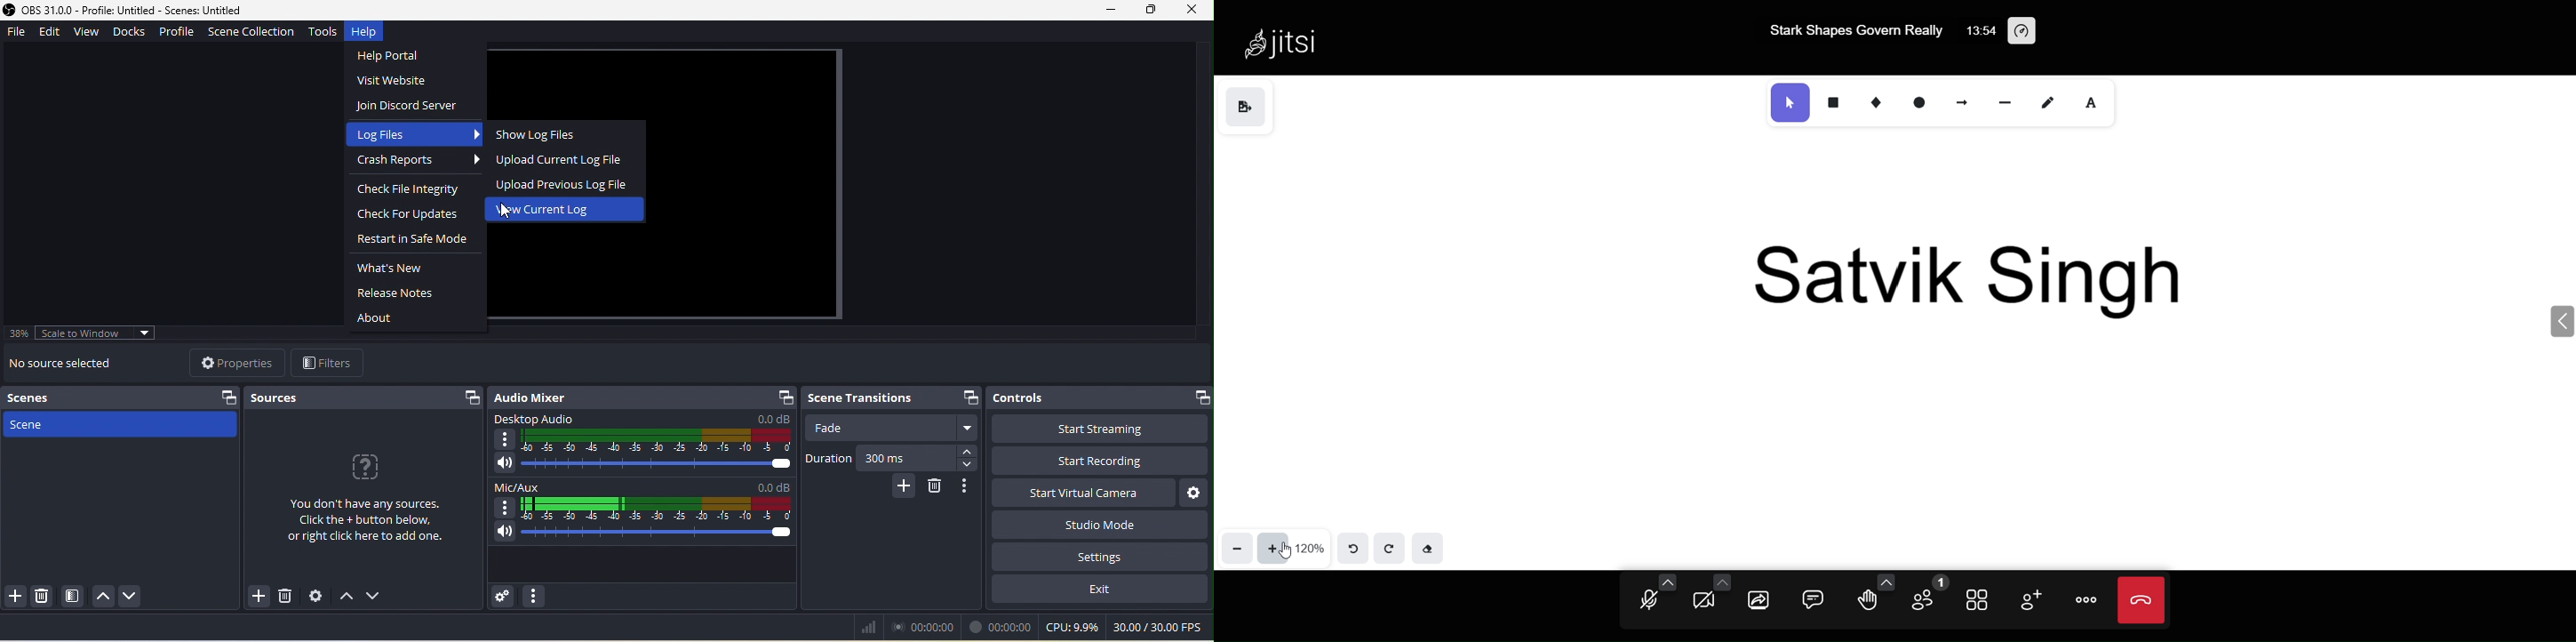 The height and width of the screenshot is (644, 2576). What do you see at coordinates (1097, 558) in the screenshot?
I see `setting` at bounding box center [1097, 558].